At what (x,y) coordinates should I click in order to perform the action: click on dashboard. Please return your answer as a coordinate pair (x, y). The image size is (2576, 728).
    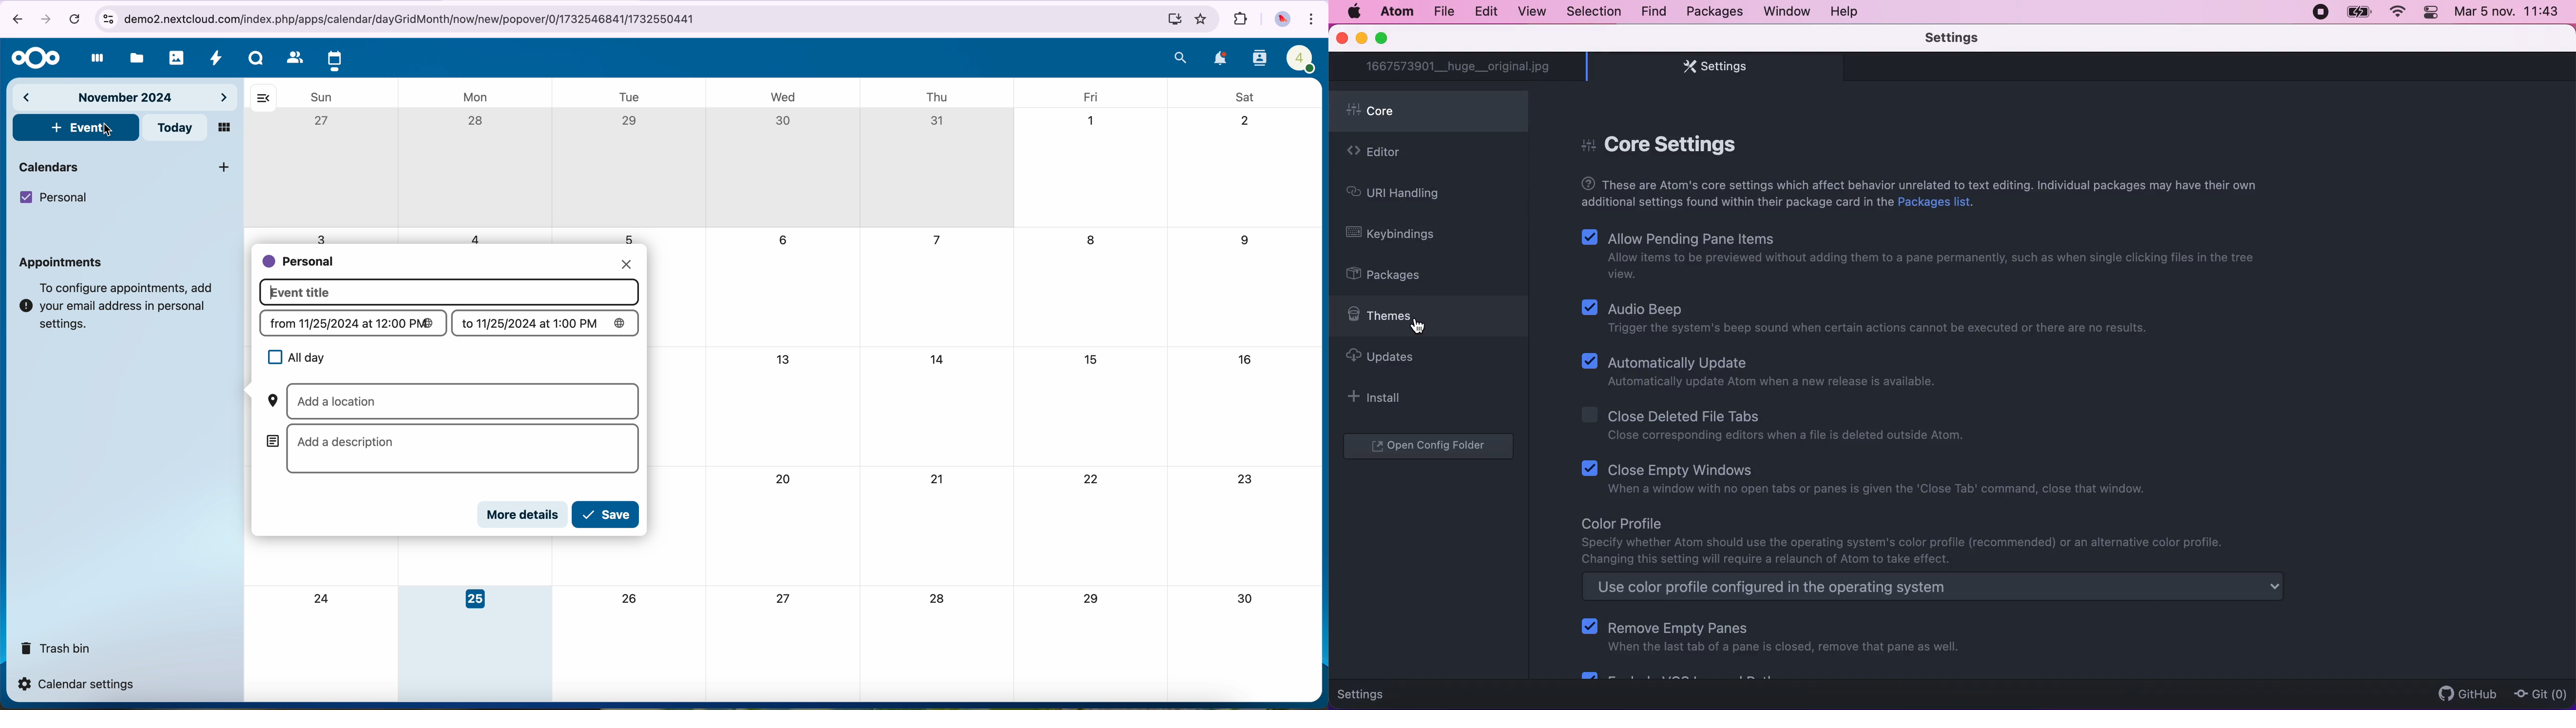
    Looking at the image, I should click on (94, 59).